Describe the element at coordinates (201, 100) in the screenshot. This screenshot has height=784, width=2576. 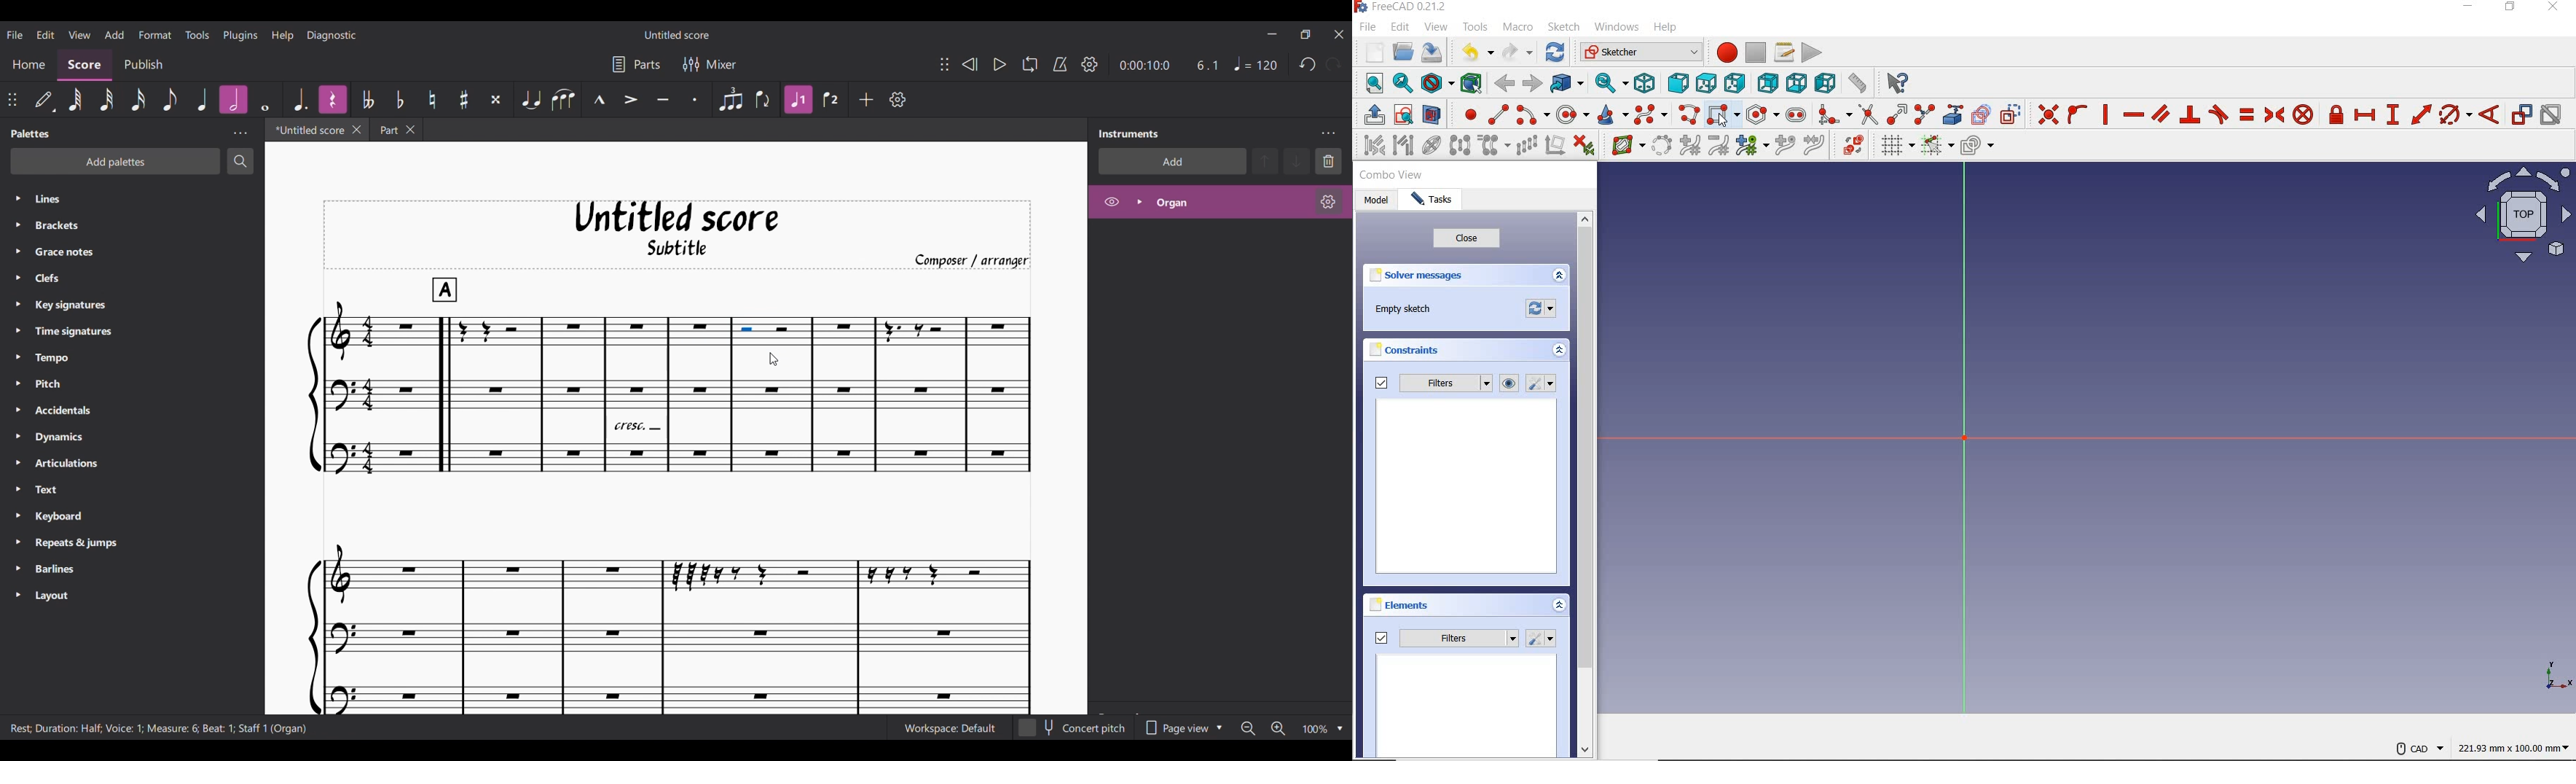
I see `Quarter note` at that location.